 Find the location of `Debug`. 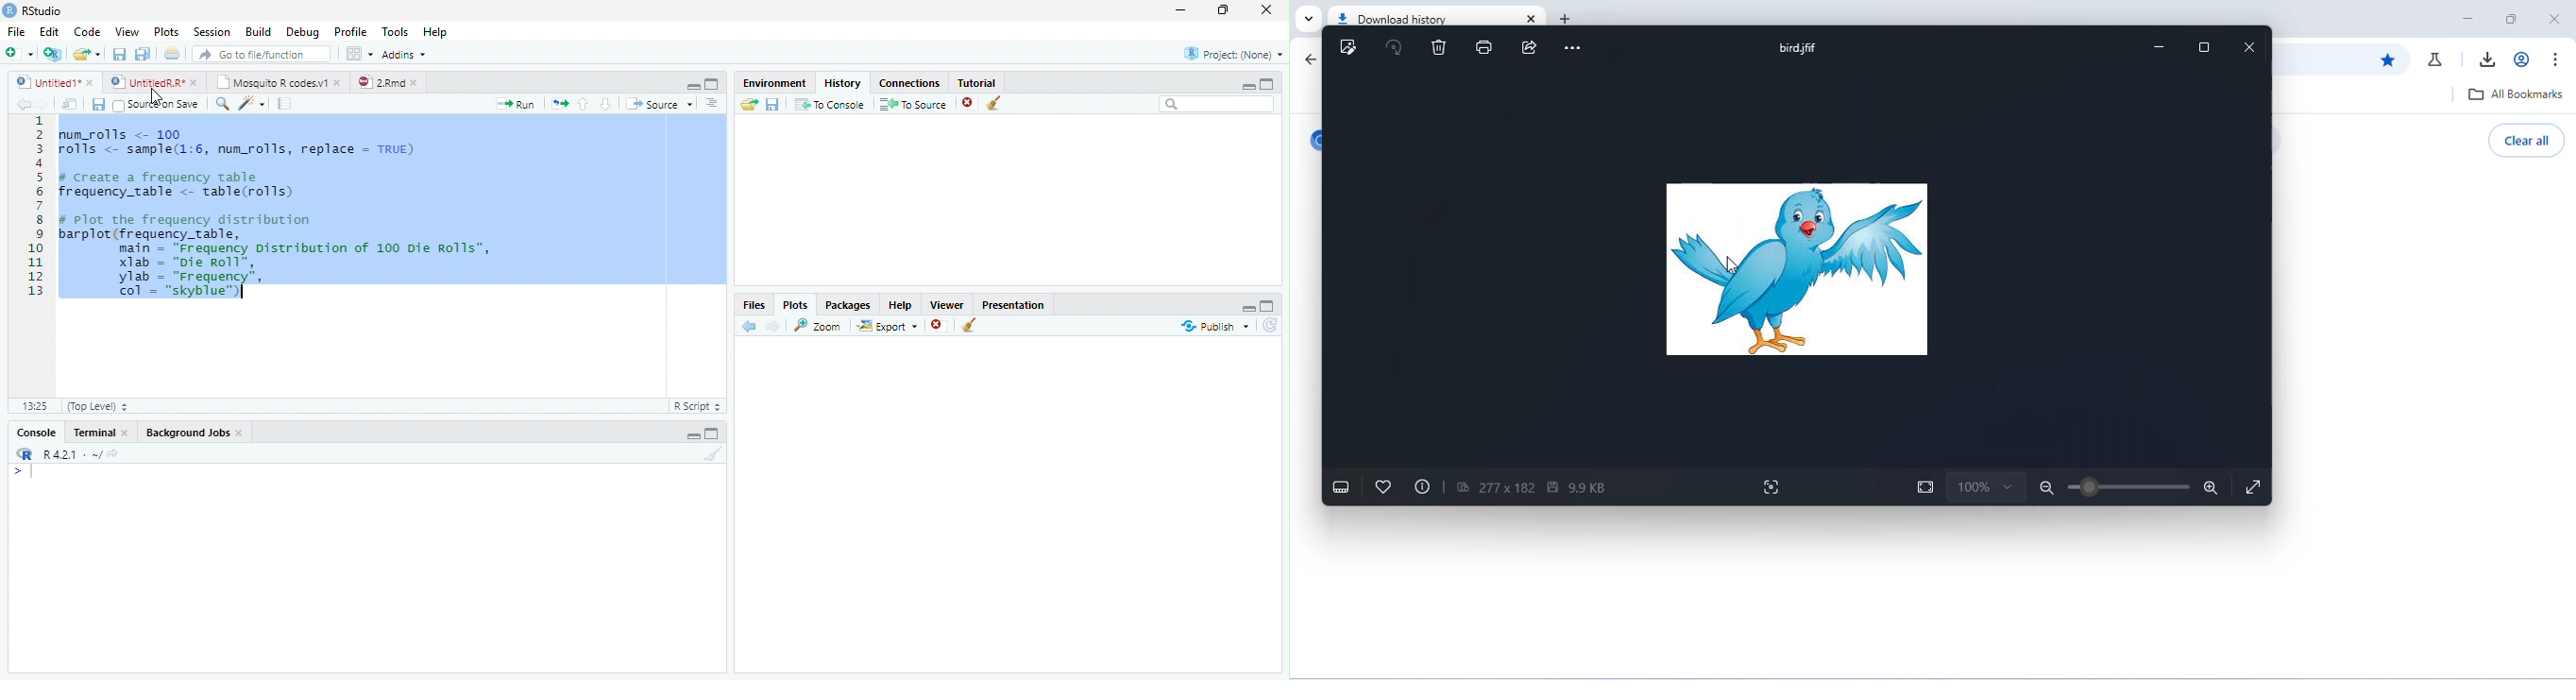

Debug is located at coordinates (303, 31).